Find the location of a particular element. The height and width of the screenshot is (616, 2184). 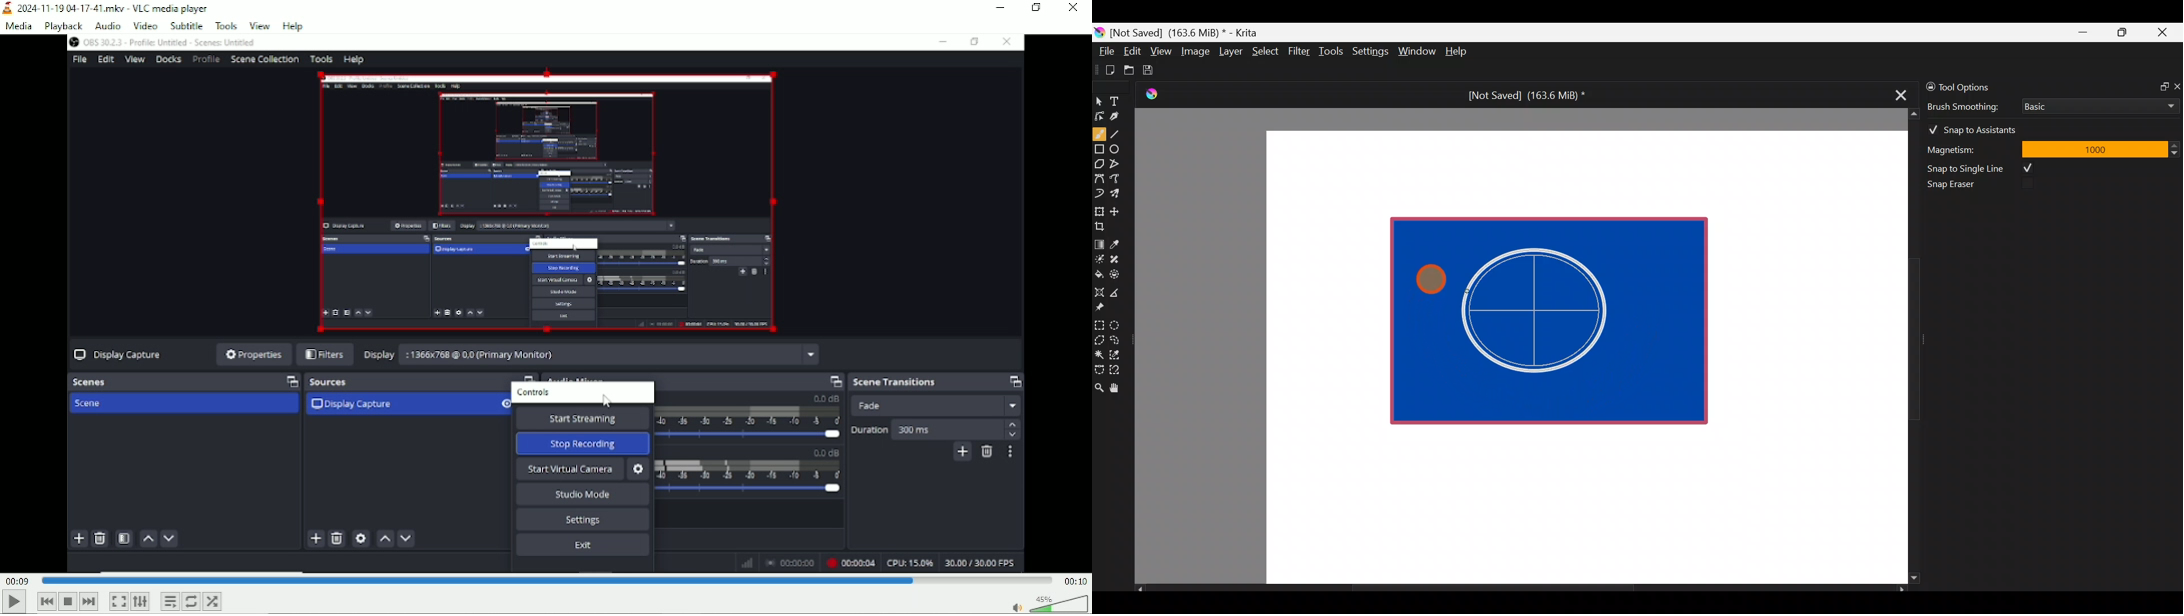

00:10 is located at coordinates (1074, 581).